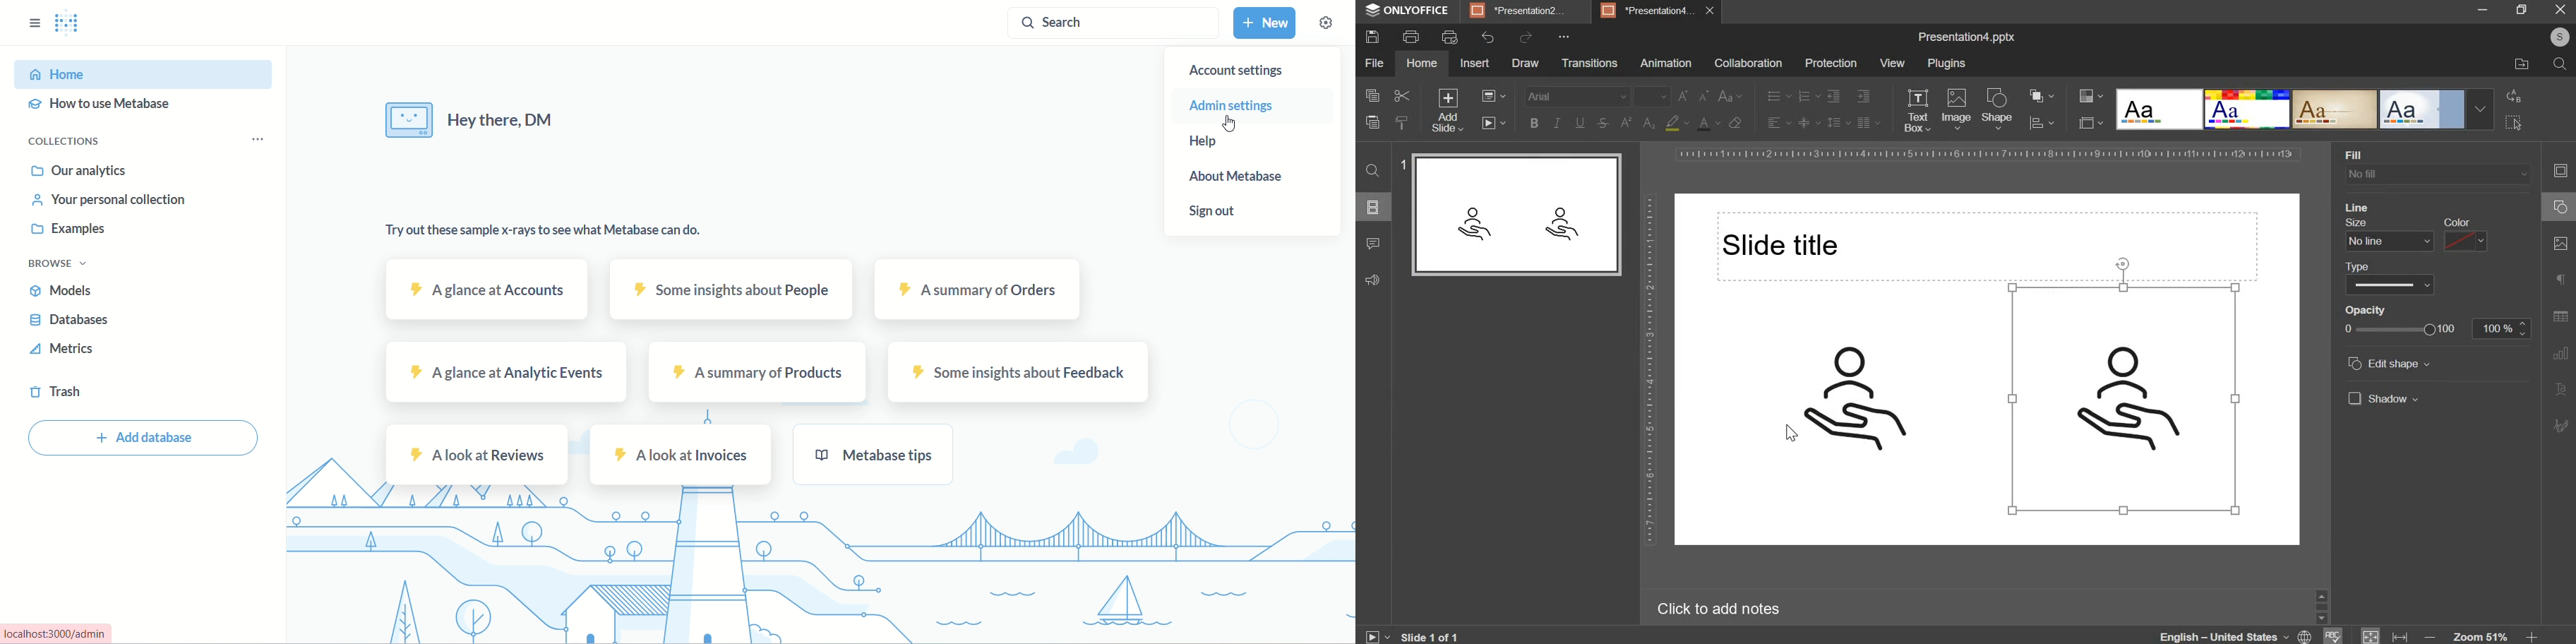  What do you see at coordinates (1894, 63) in the screenshot?
I see `view` at bounding box center [1894, 63].